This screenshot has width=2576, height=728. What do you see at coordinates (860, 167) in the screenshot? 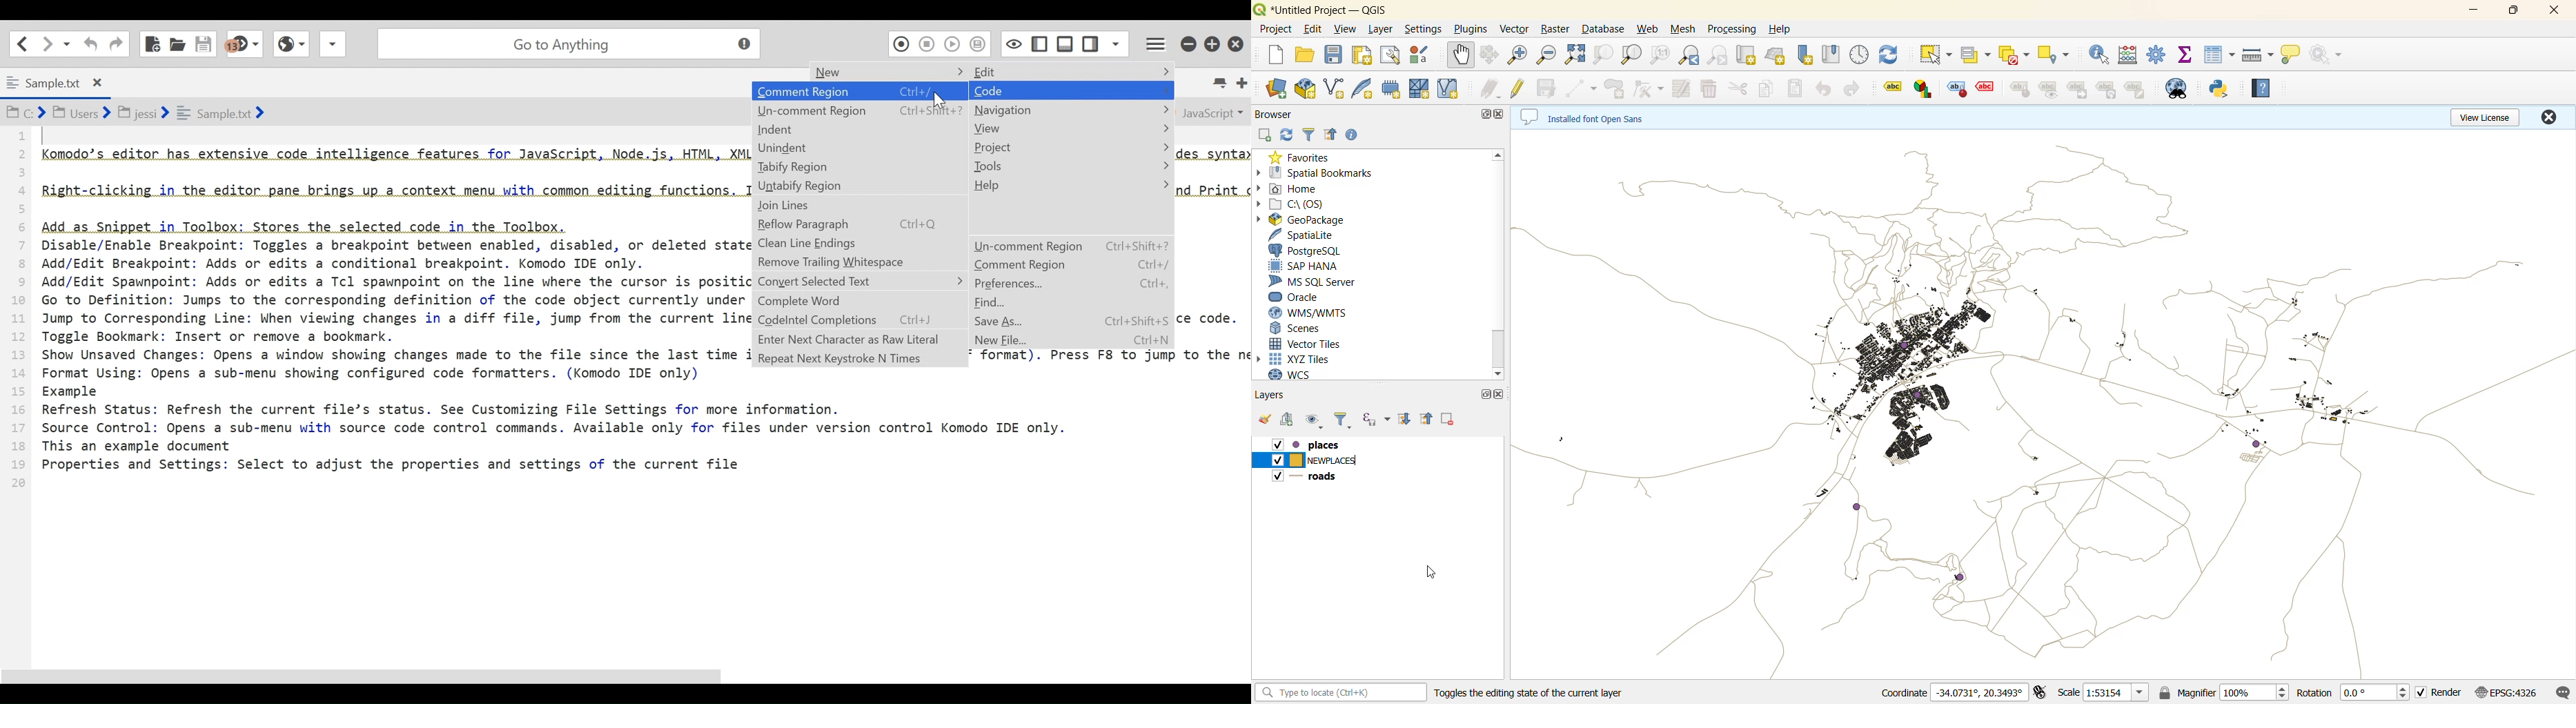
I see `Tabify Region` at bounding box center [860, 167].